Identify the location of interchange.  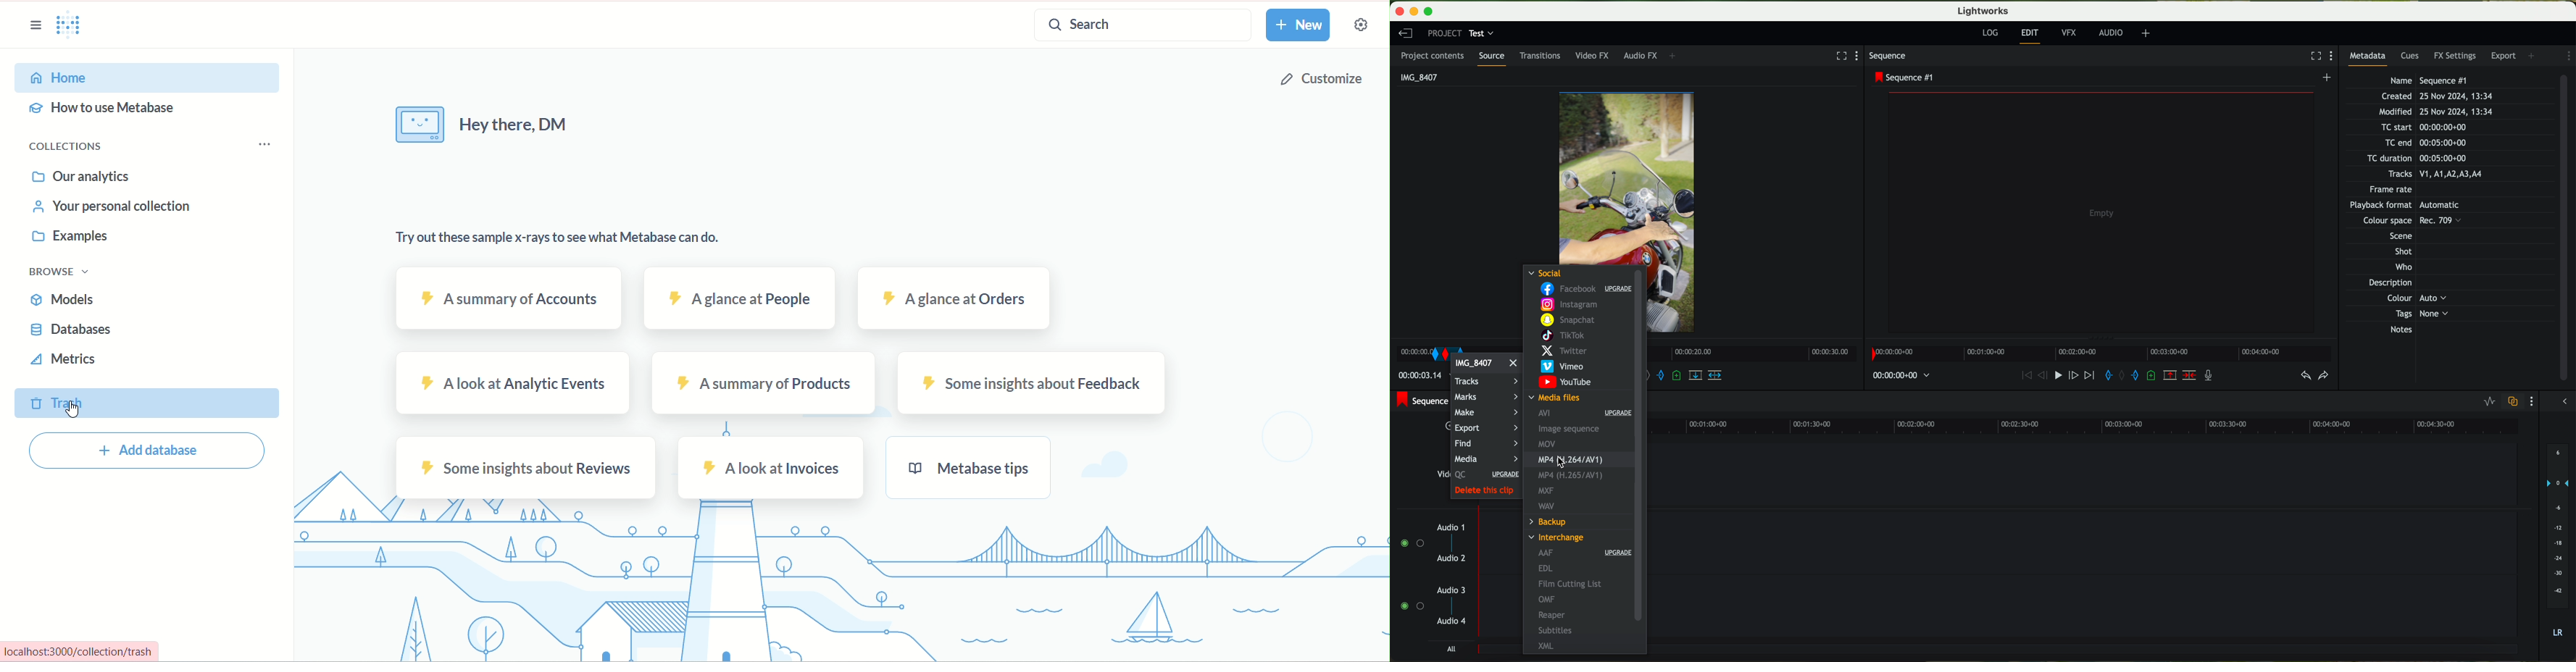
(1558, 537).